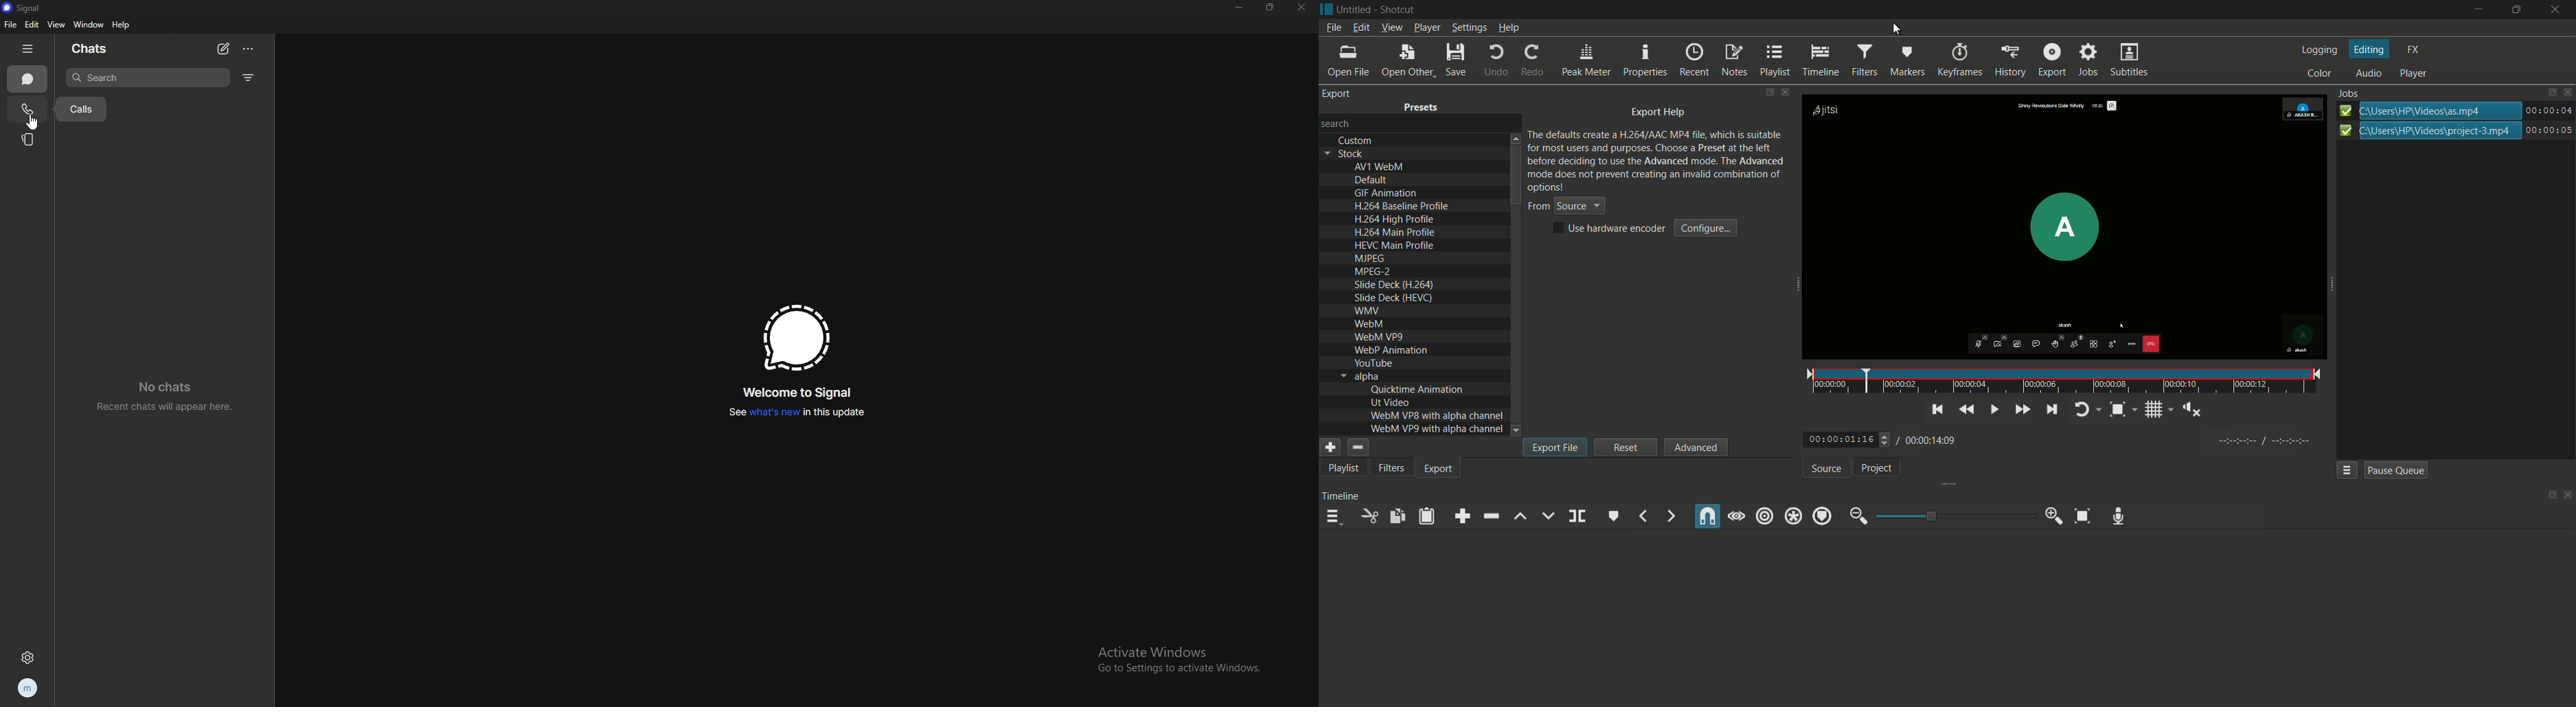  What do you see at coordinates (1935, 408) in the screenshot?
I see `skip to the previous point` at bounding box center [1935, 408].